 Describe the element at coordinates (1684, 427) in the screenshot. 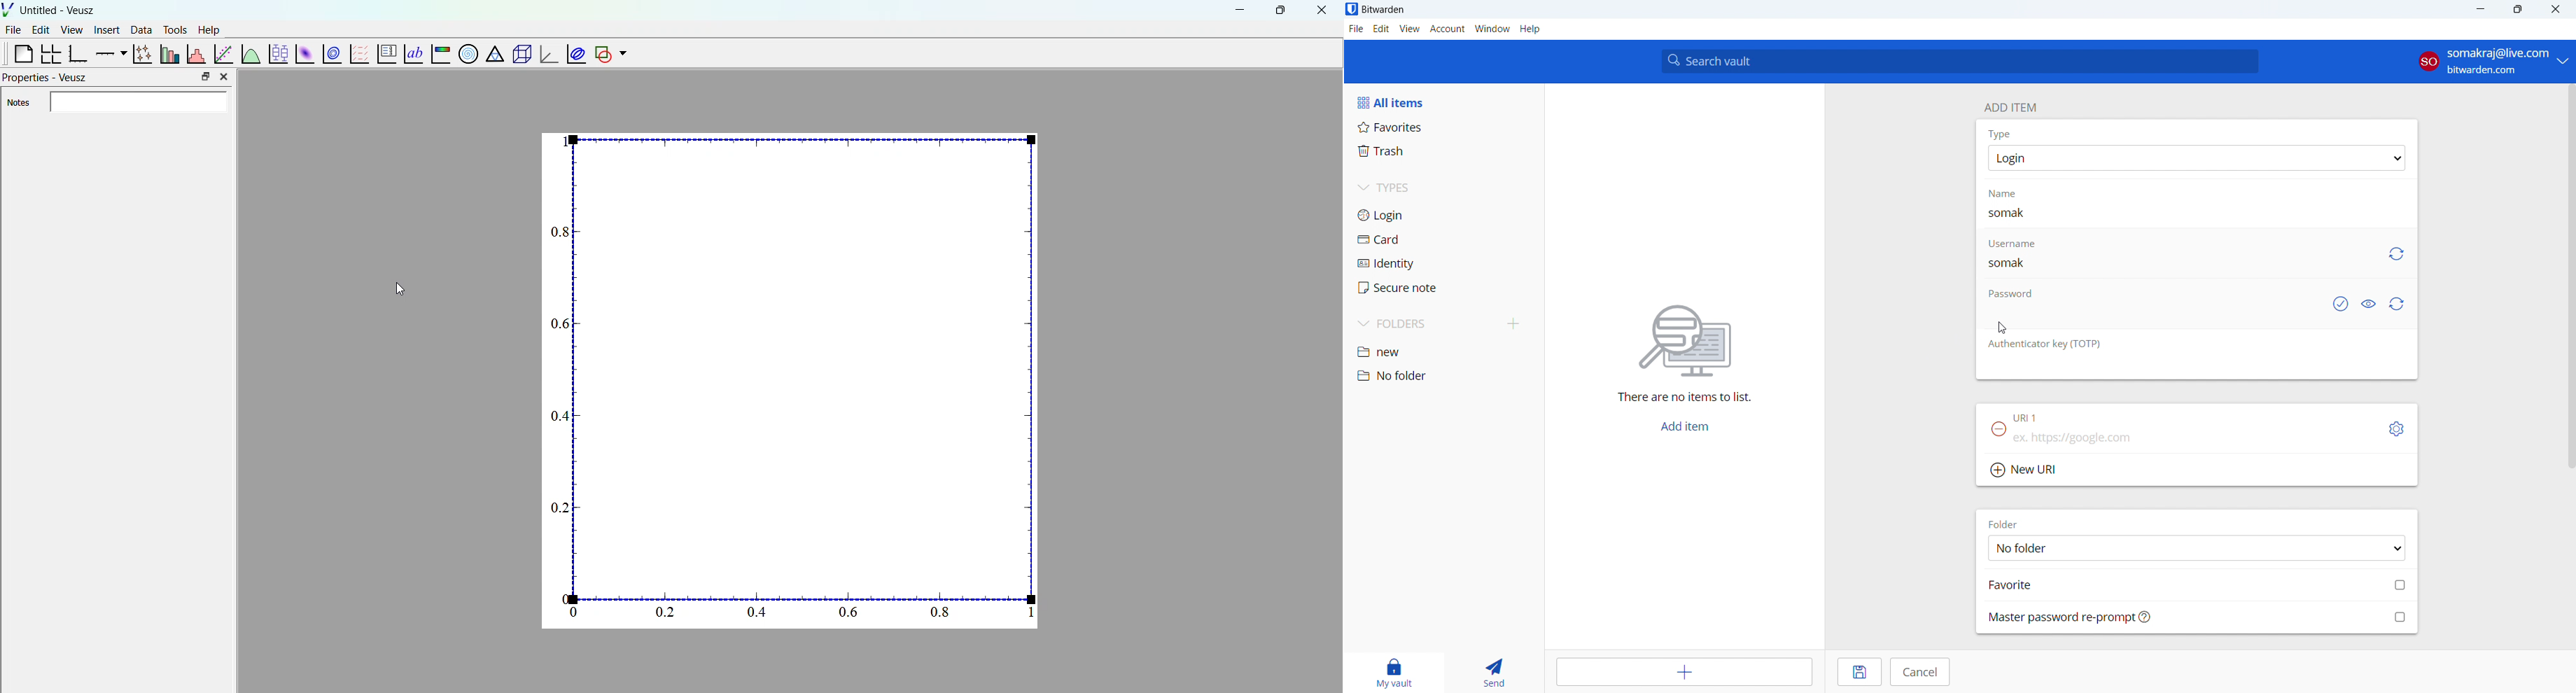

I see `add item` at that location.